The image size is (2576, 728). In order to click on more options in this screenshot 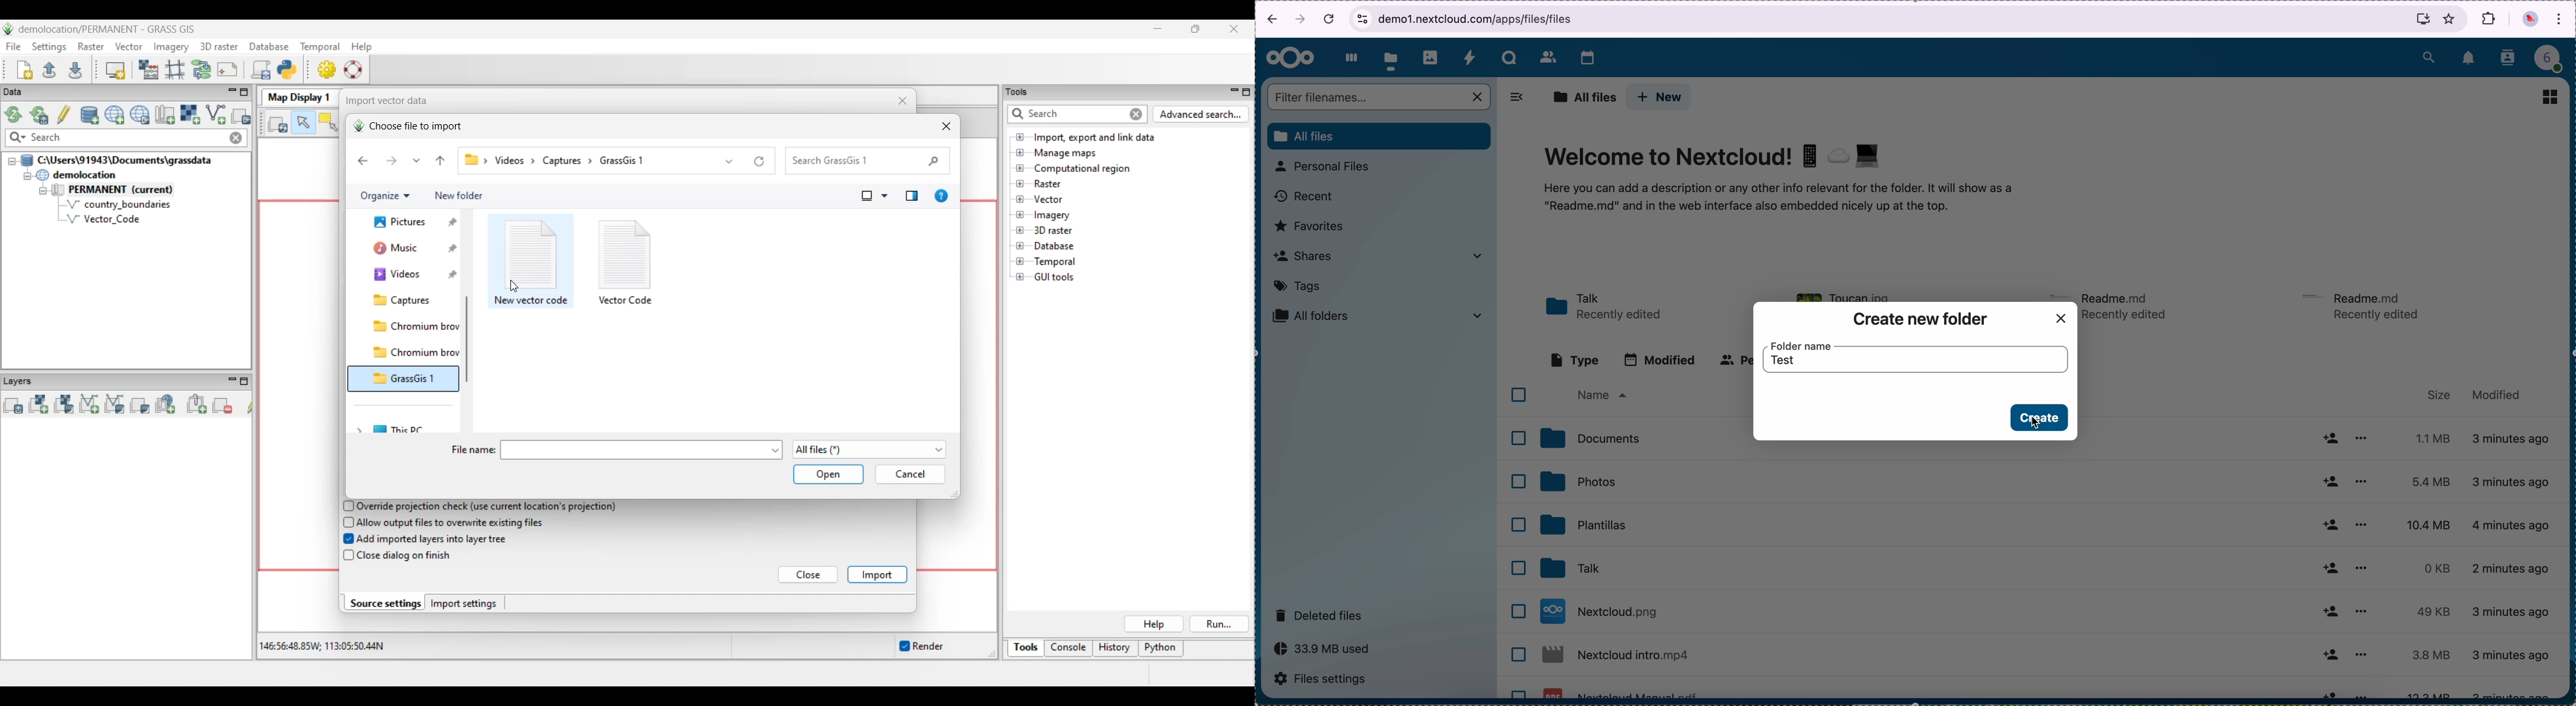, I will do `click(2364, 438)`.